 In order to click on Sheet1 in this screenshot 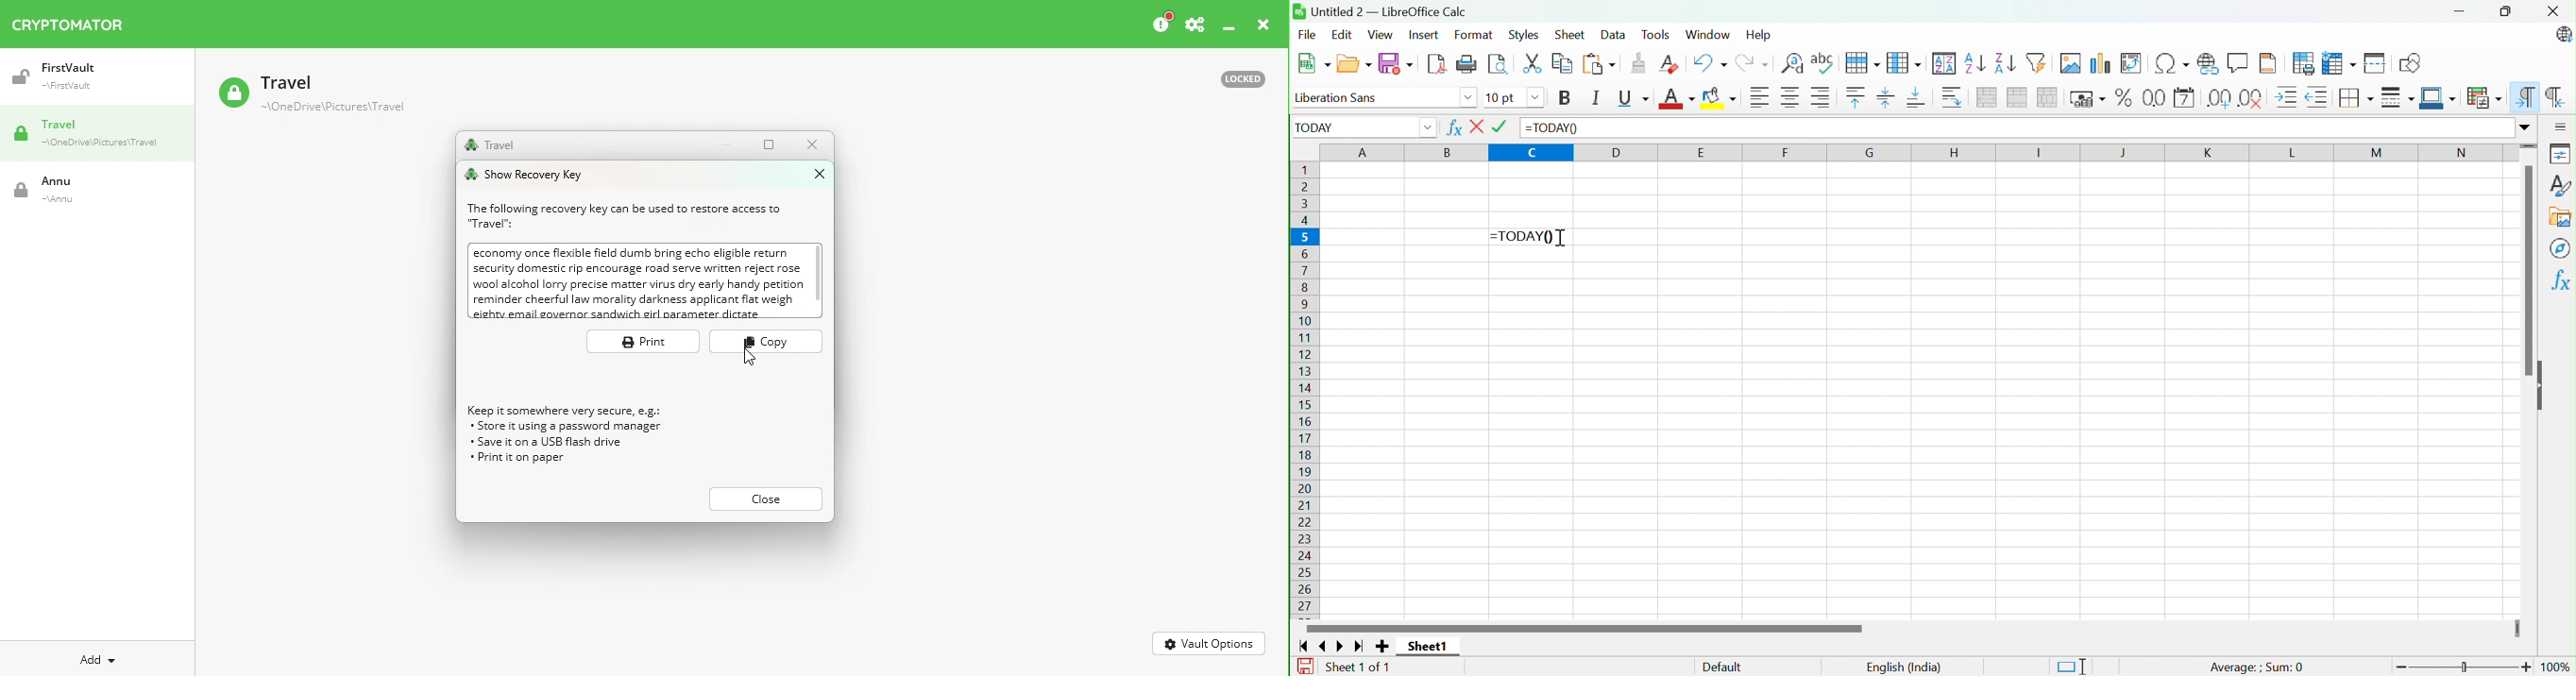, I will do `click(1430, 645)`.